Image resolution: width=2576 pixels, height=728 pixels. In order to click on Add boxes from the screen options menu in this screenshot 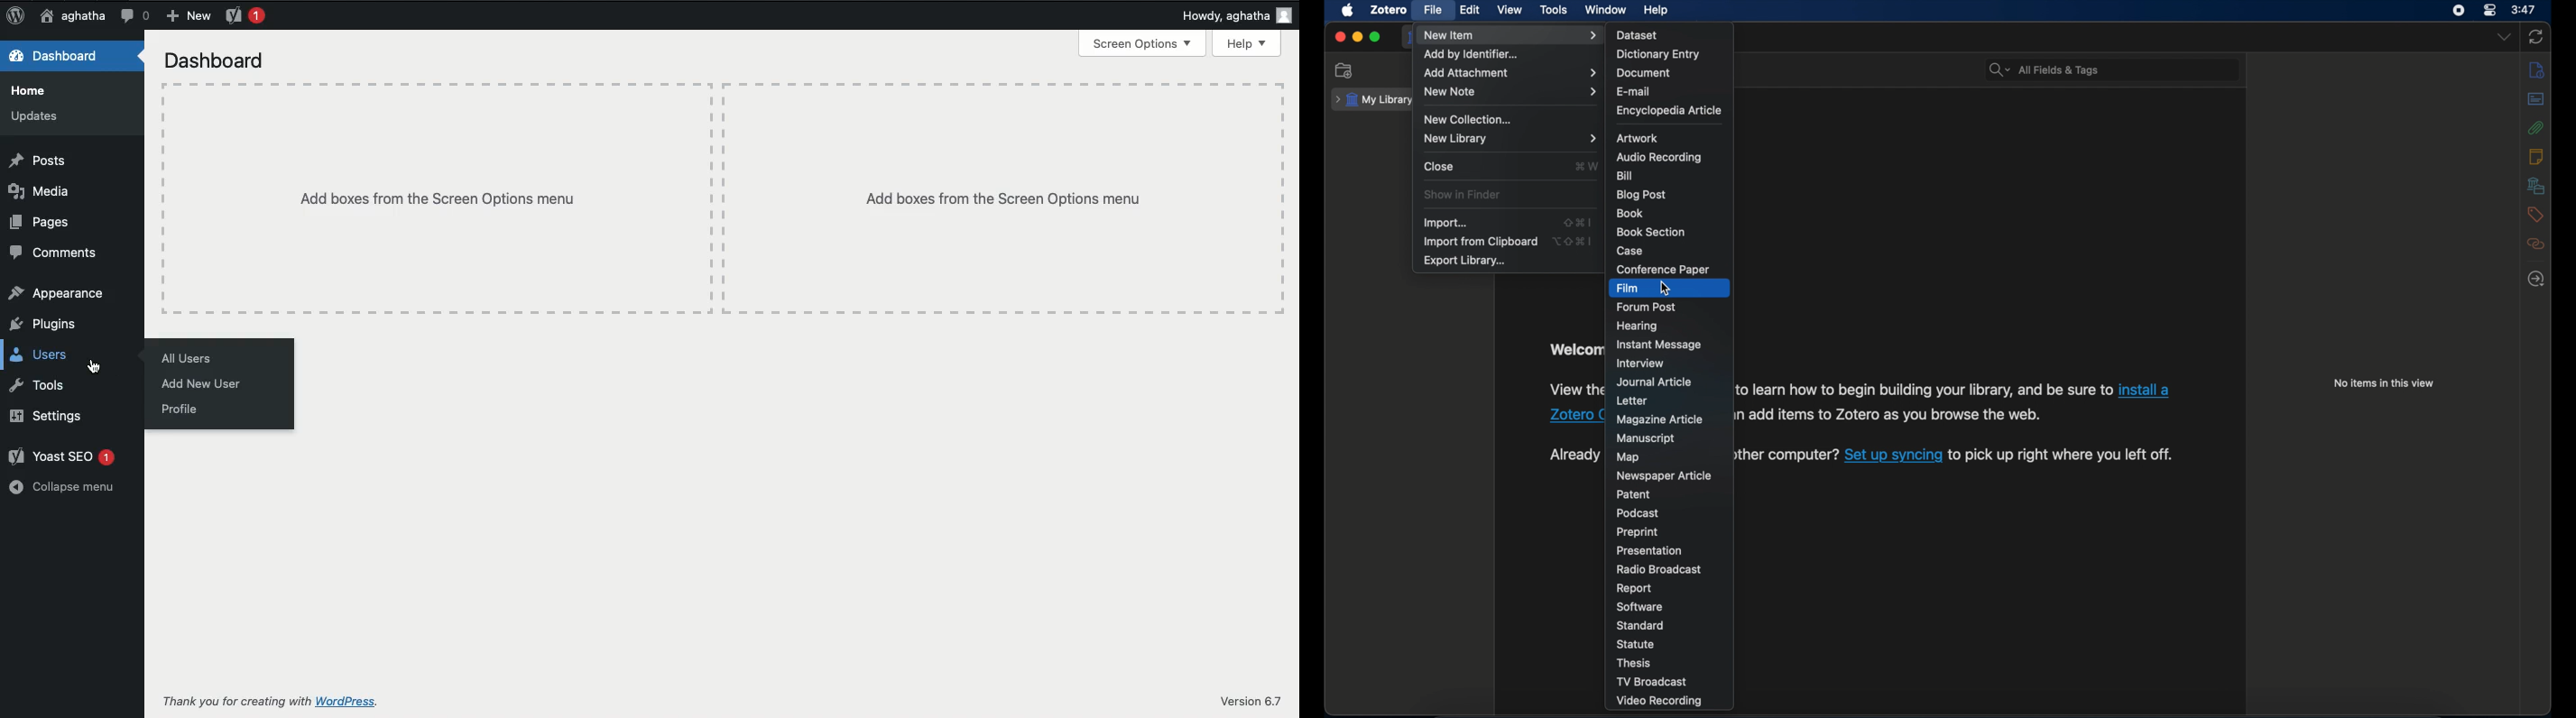, I will do `click(1003, 199)`.